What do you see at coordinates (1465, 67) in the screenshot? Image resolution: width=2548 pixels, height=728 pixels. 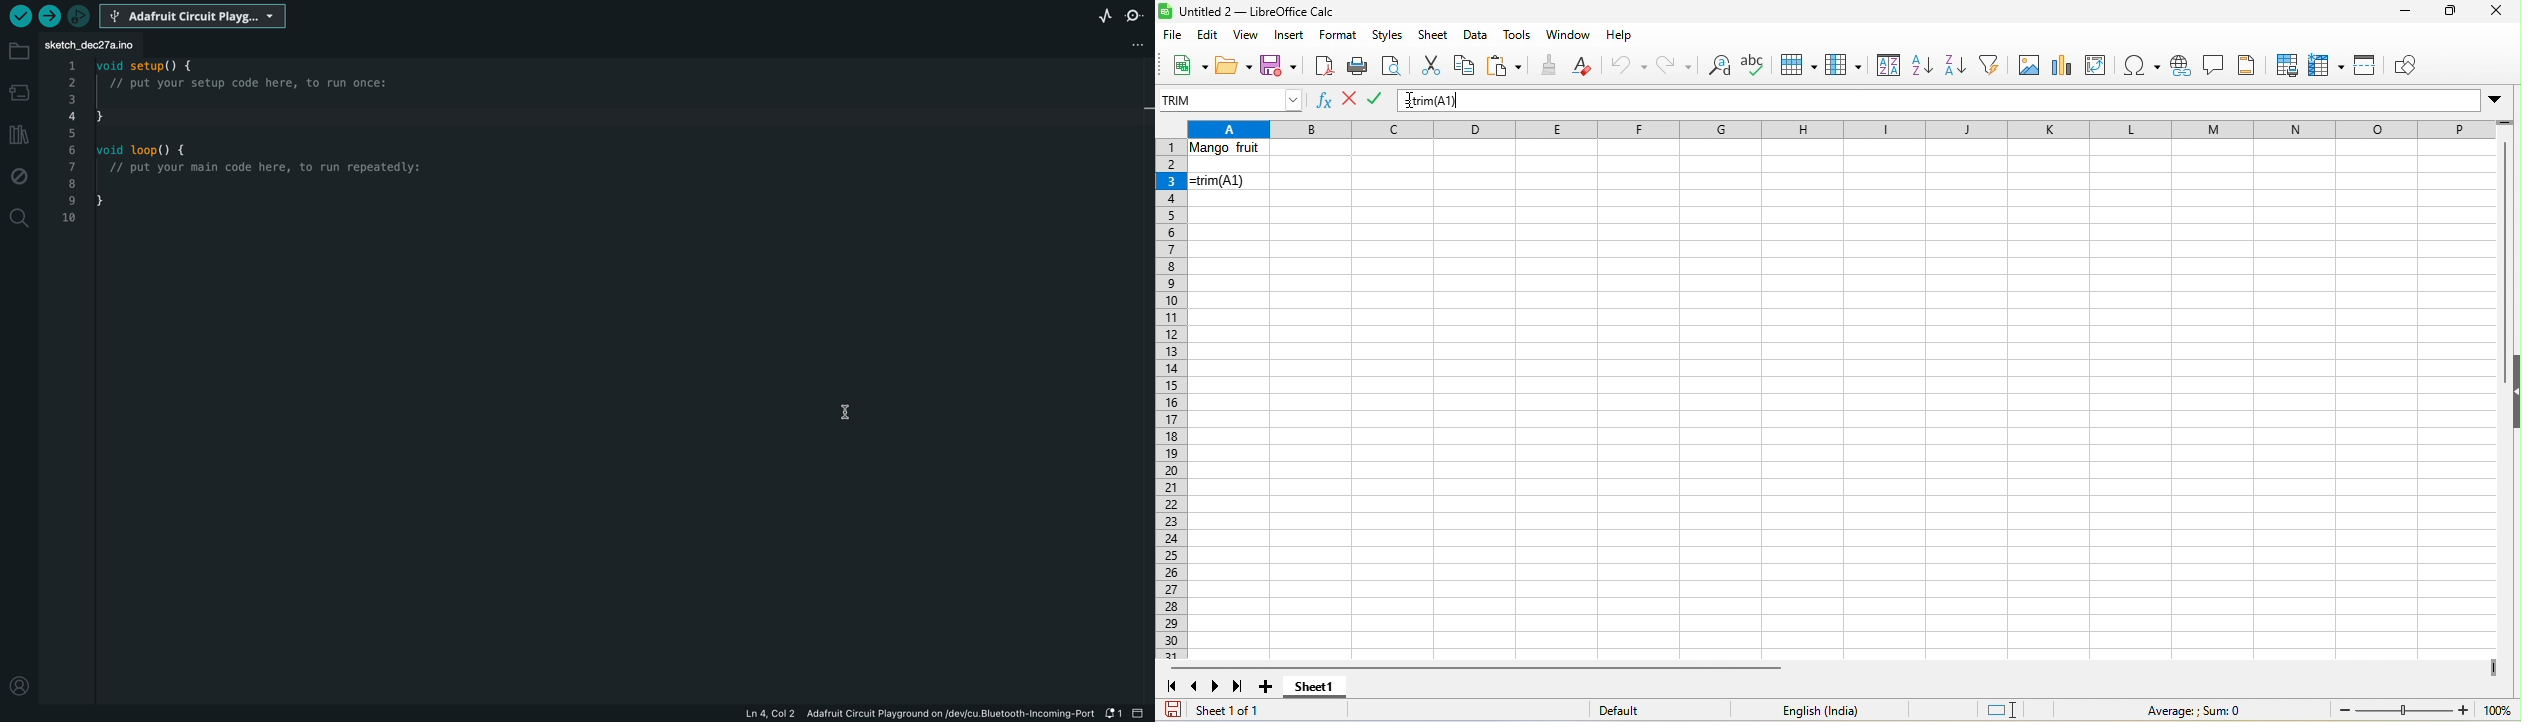 I see `copy` at bounding box center [1465, 67].